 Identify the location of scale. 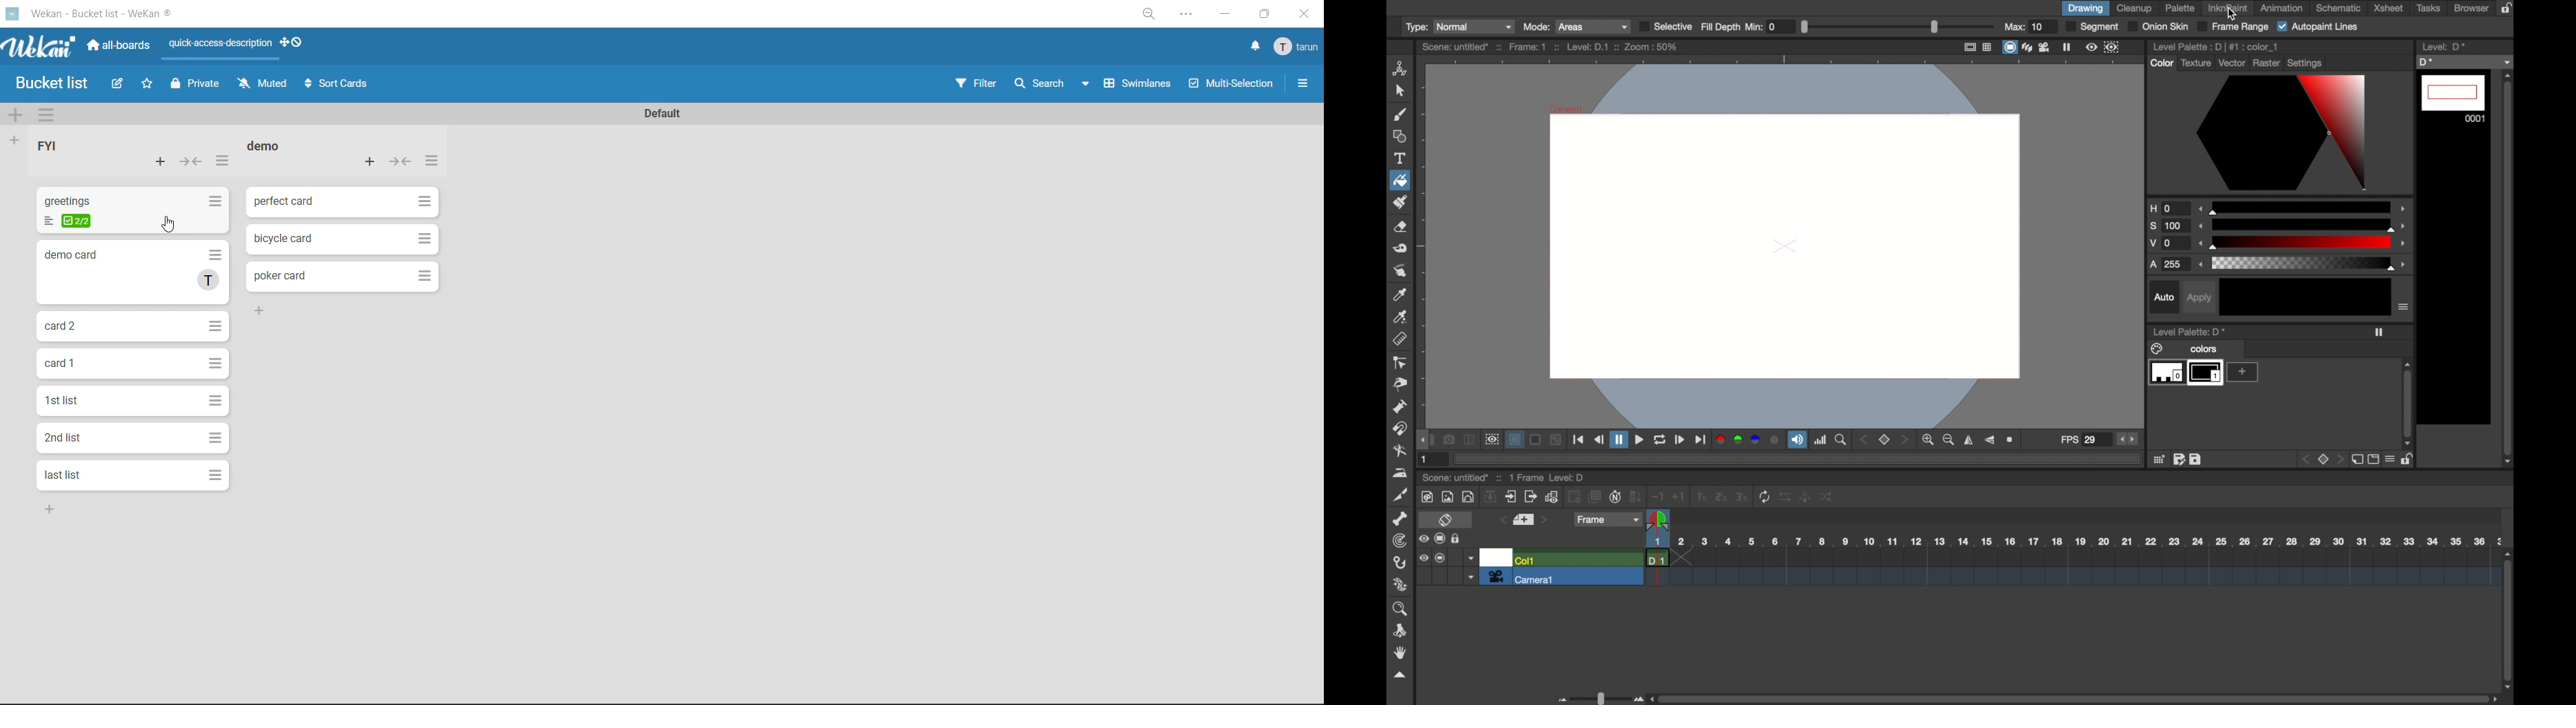
(2305, 264).